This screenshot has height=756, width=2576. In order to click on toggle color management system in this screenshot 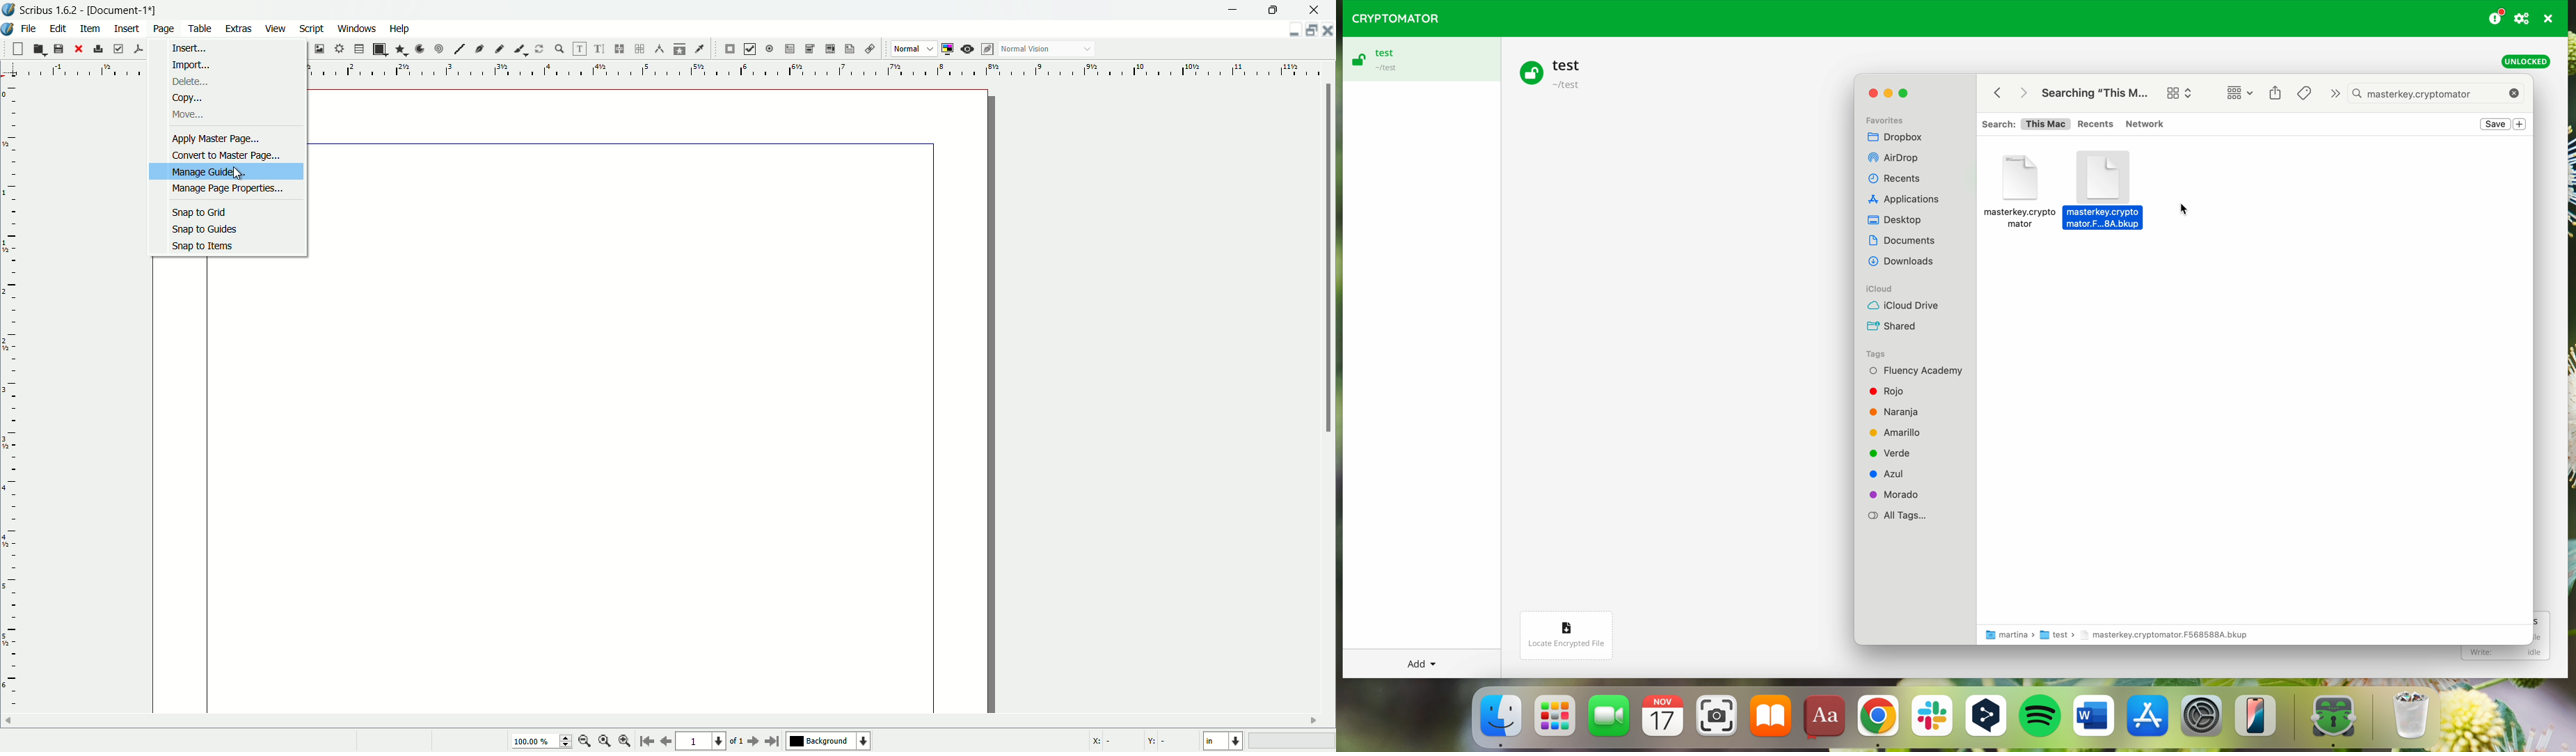, I will do `click(949, 49)`.